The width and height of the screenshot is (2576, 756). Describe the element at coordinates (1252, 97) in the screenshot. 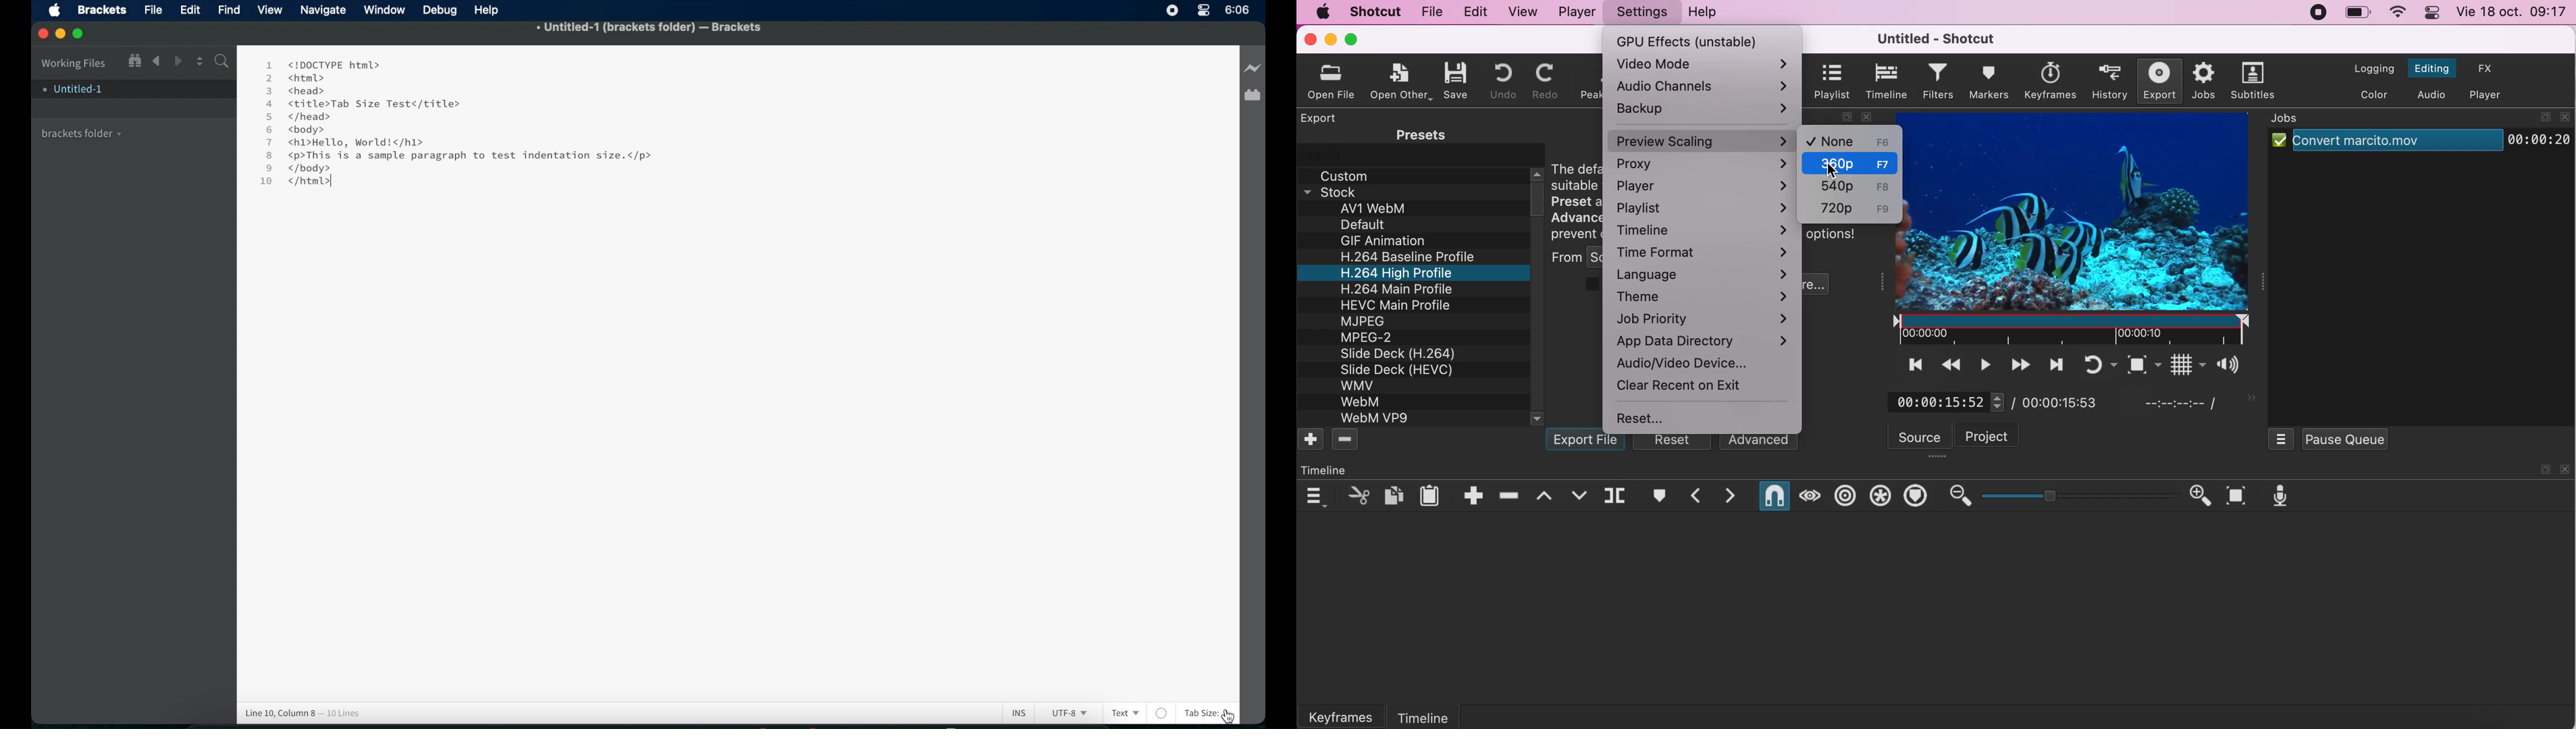

I see `Calendar` at that location.